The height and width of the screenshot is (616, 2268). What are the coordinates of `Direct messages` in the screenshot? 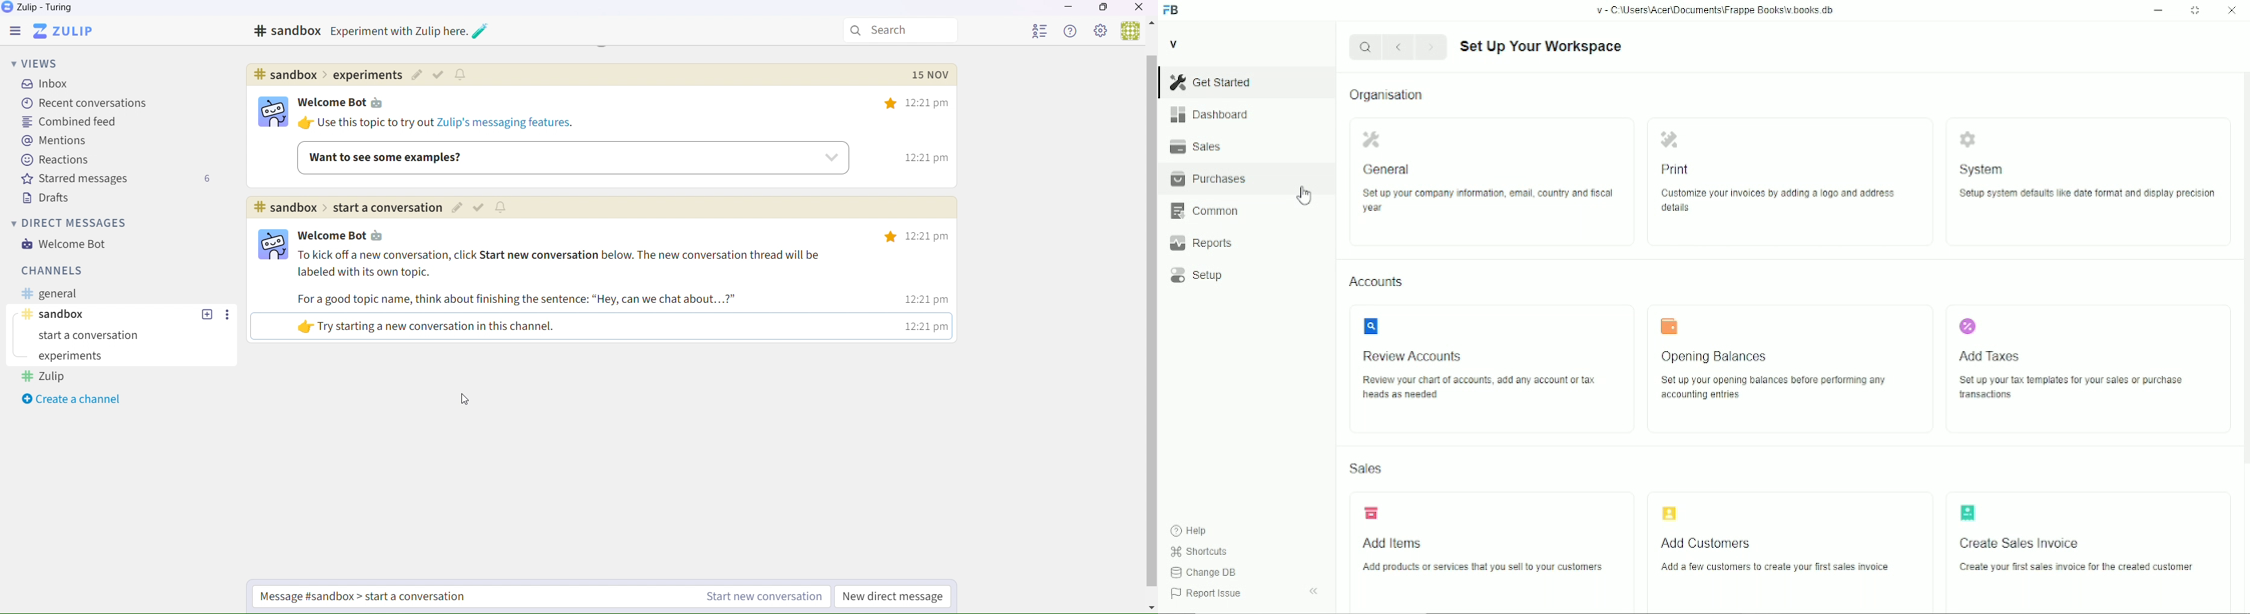 It's located at (71, 224).